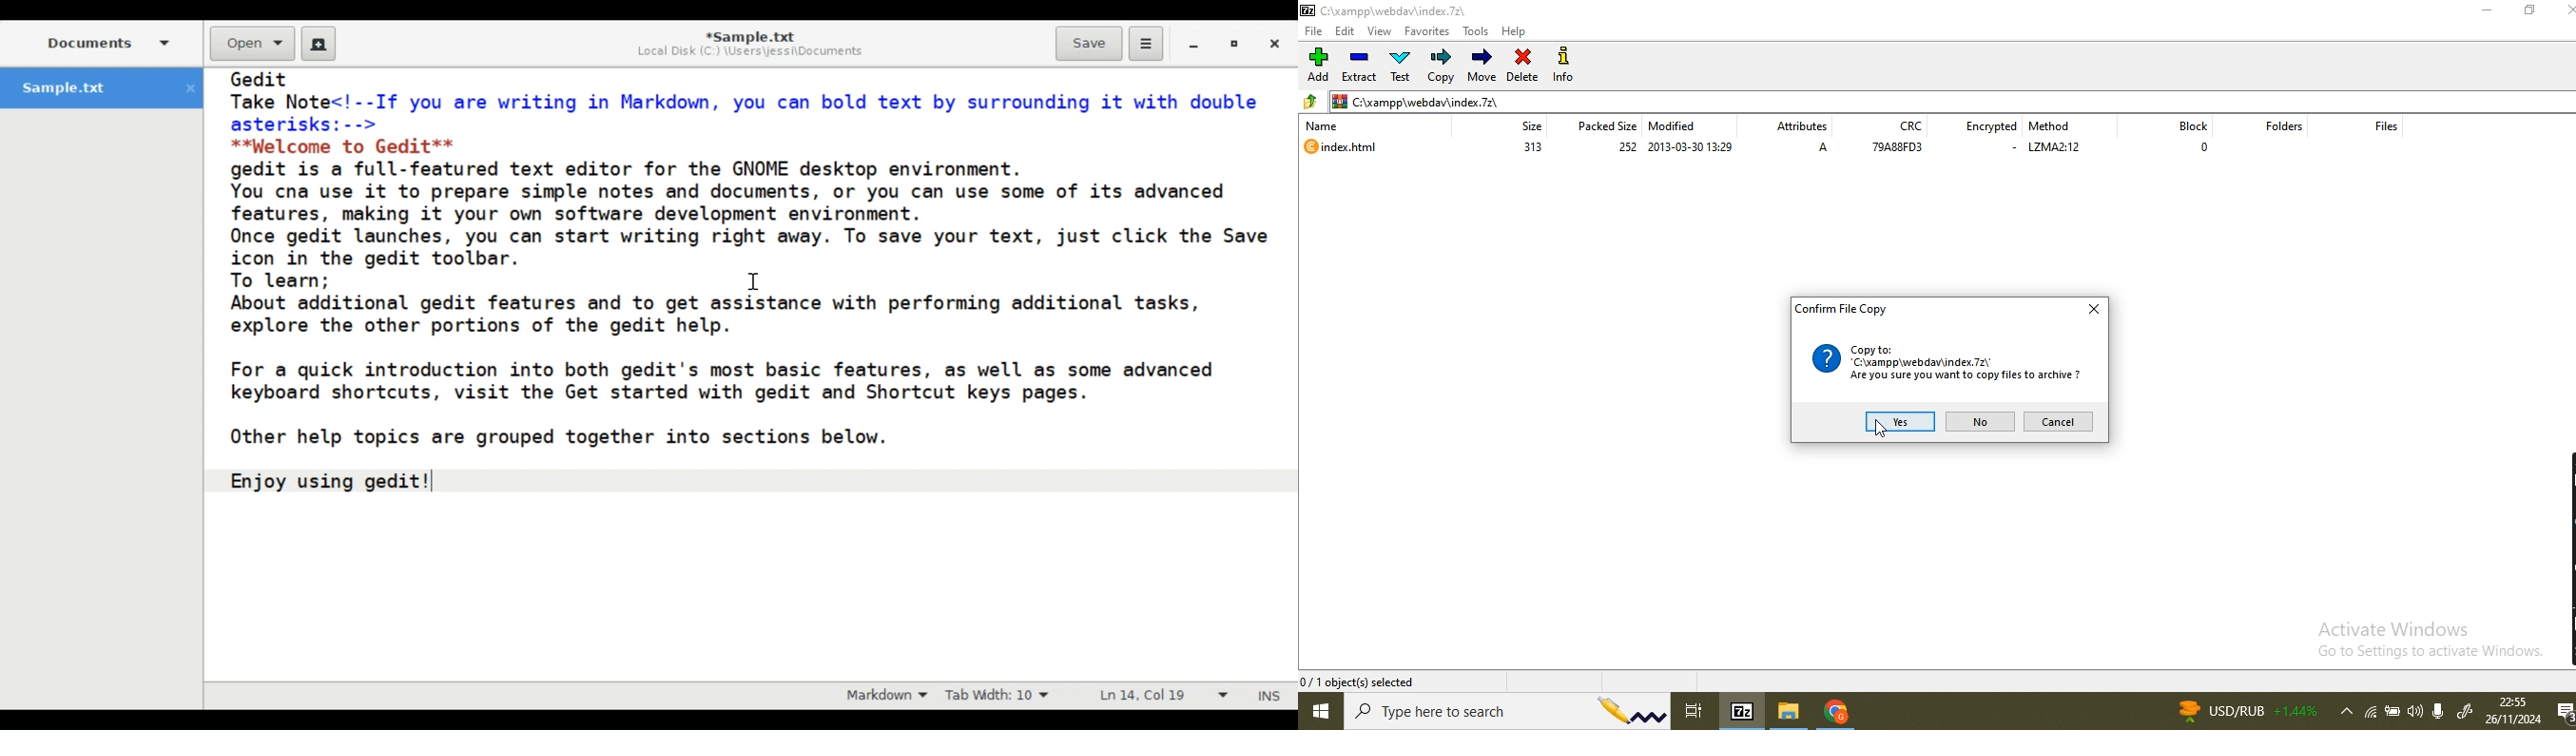 The image size is (2576, 756). I want to click on file path, so click(1952, 98).